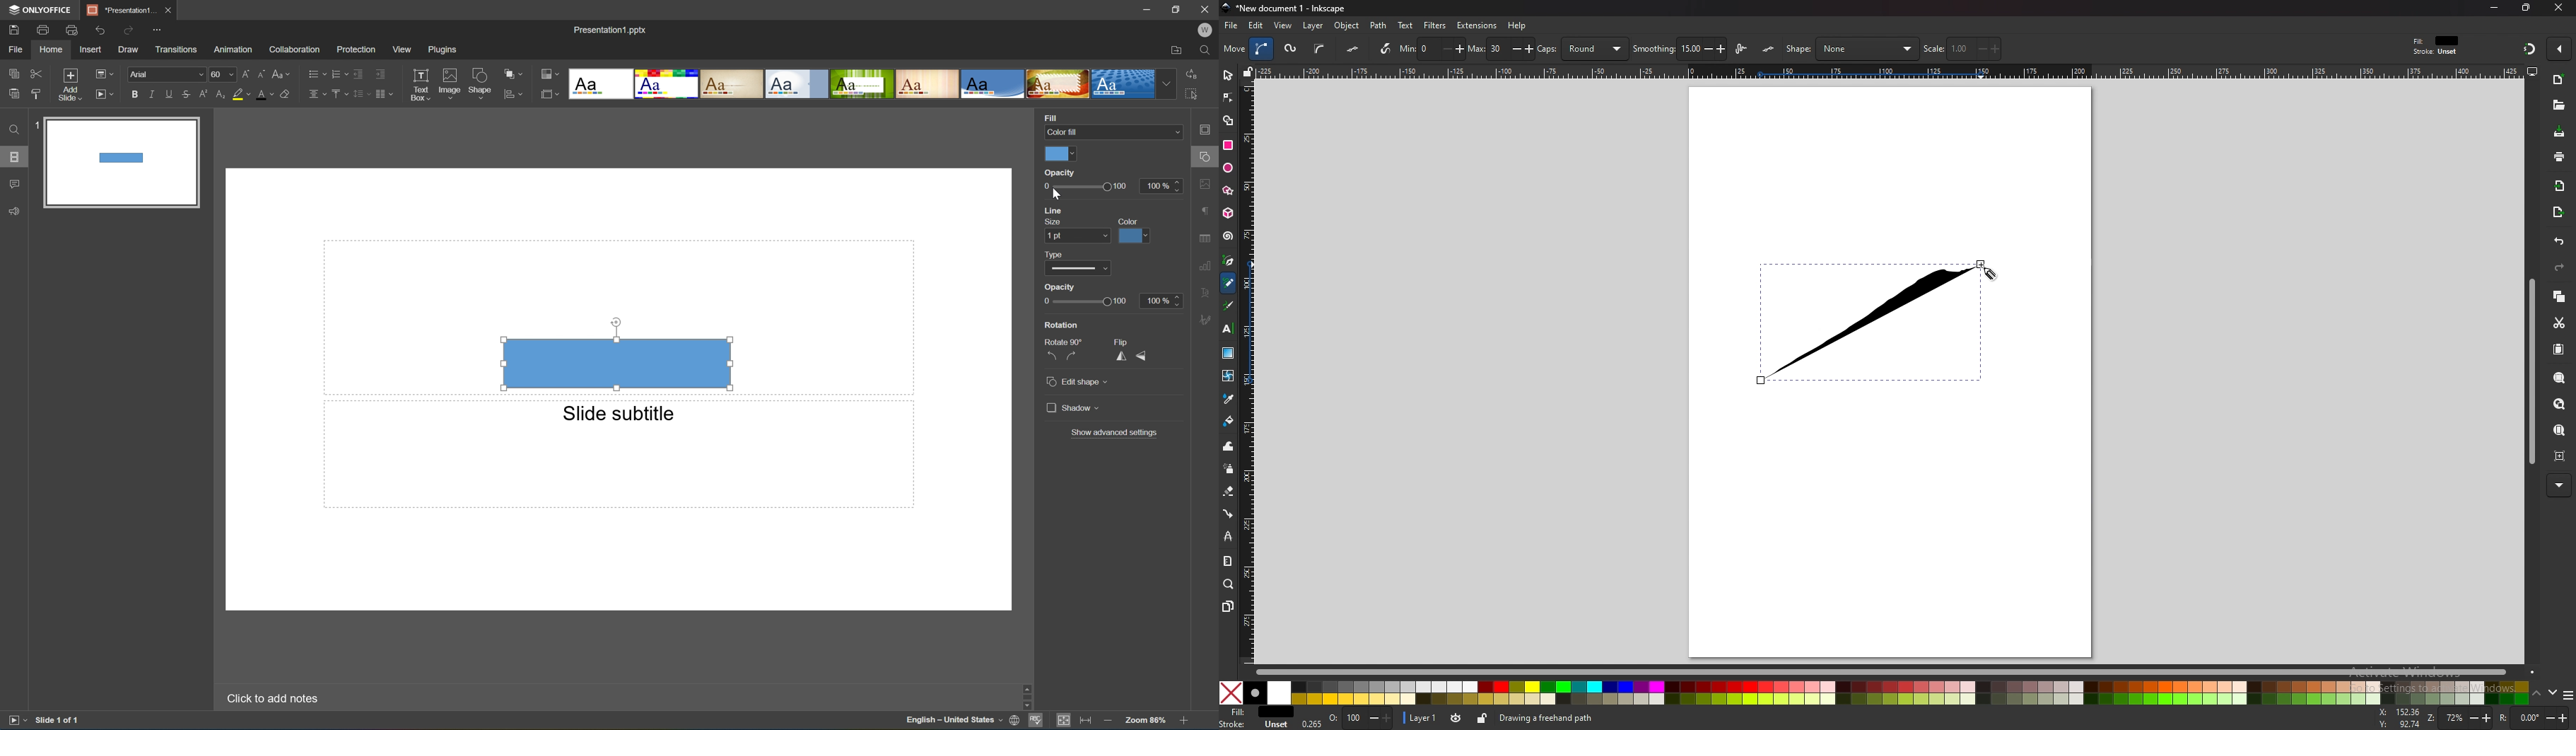 The height and width of the screenshot is (756, 2576). I want to click on Size, so click(1053, 222).